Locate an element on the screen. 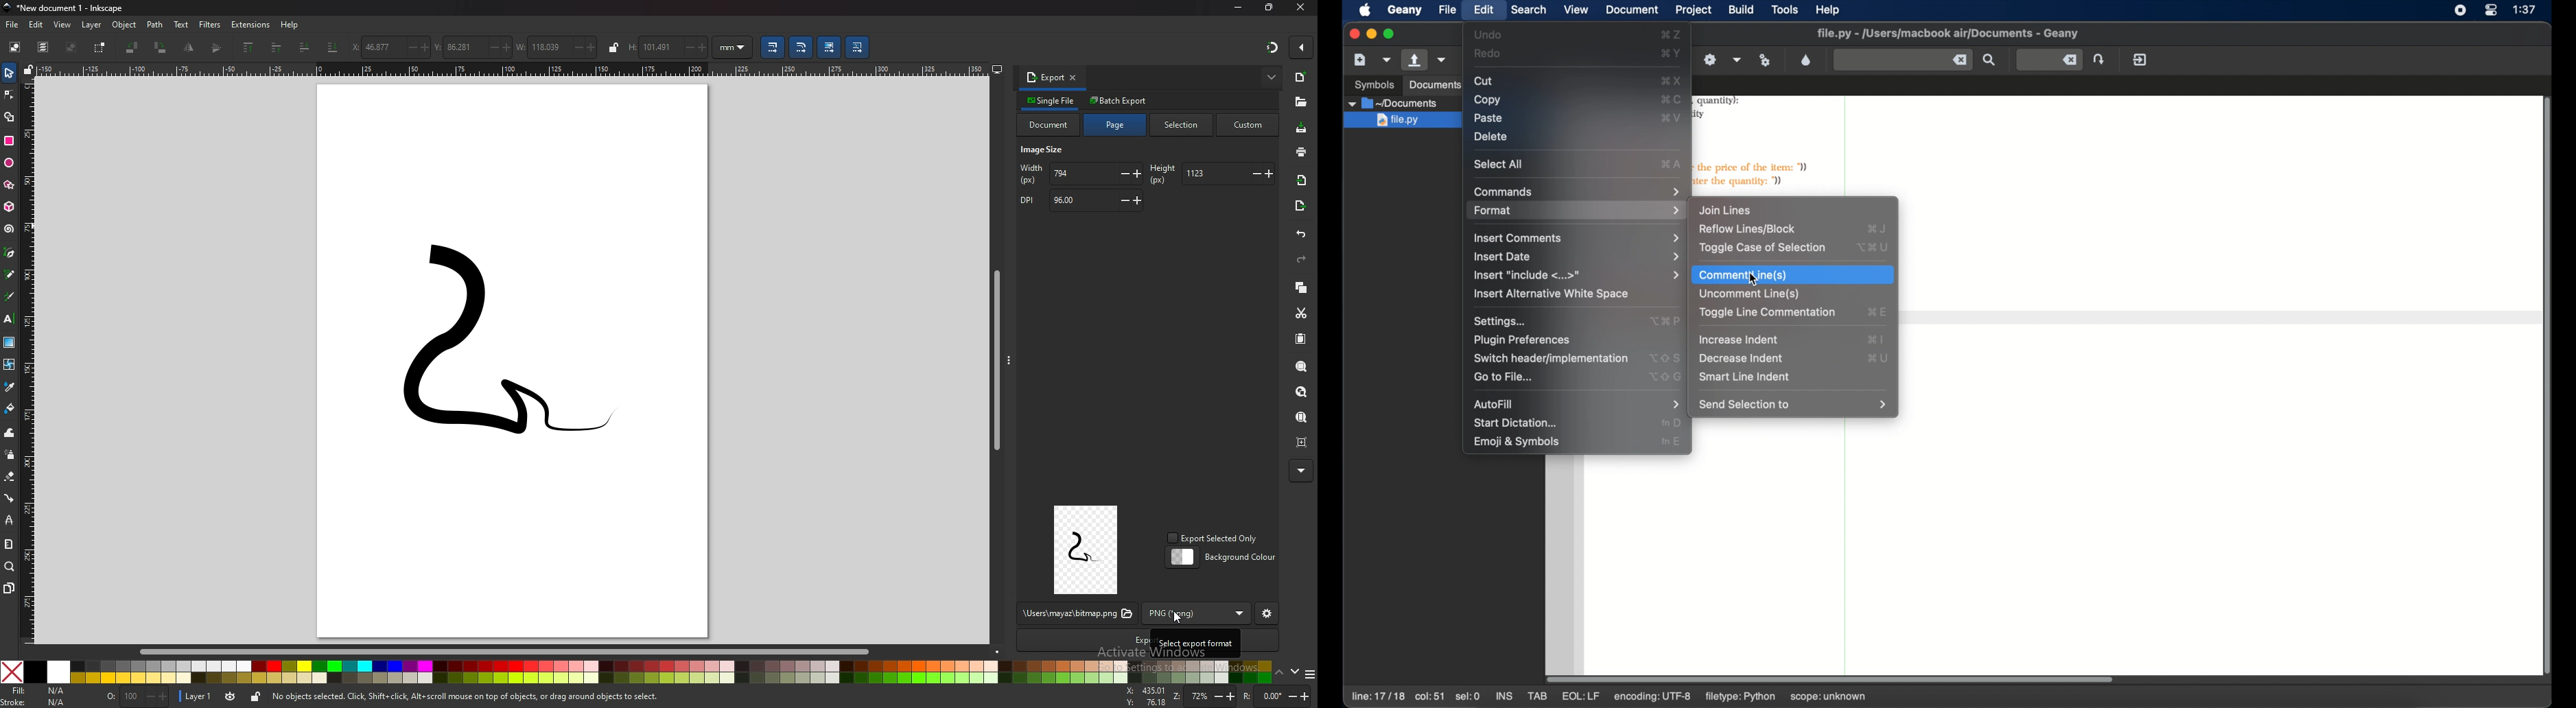 This screenshot has width=2576, height=728. edit is located at coordinates (36, 24).